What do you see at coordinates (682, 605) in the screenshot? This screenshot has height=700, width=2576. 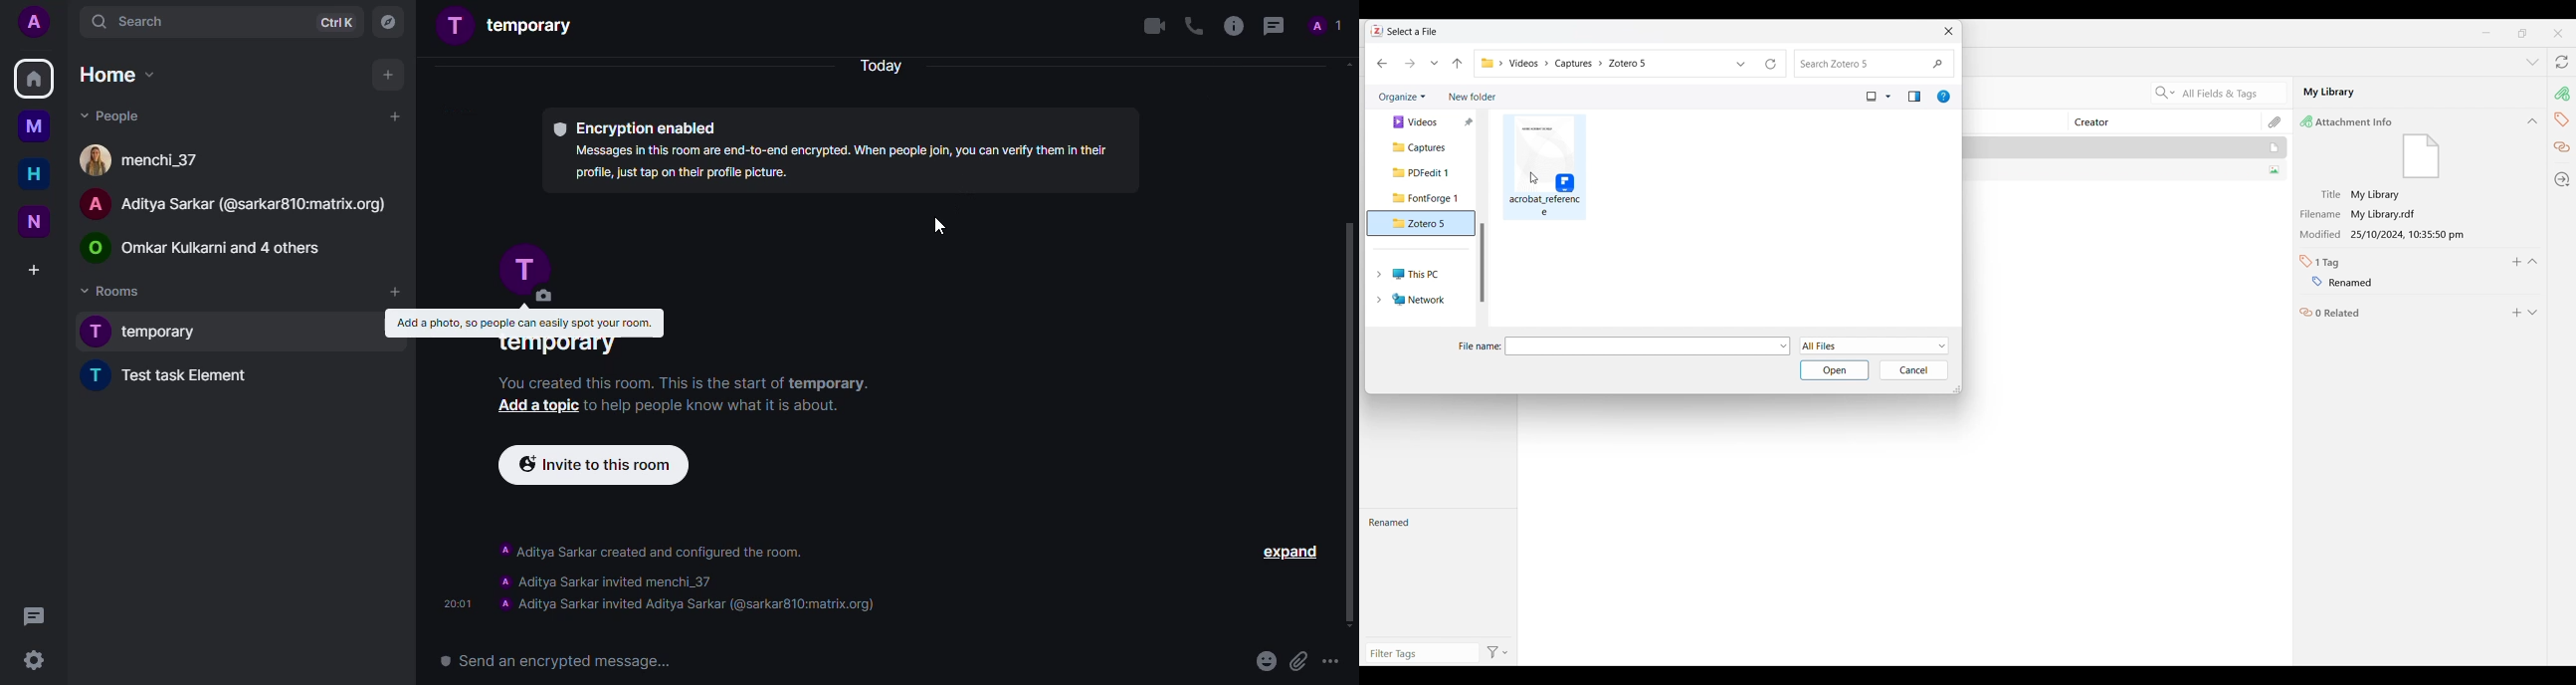 I see `contact added` at bounding box center [682, 605].